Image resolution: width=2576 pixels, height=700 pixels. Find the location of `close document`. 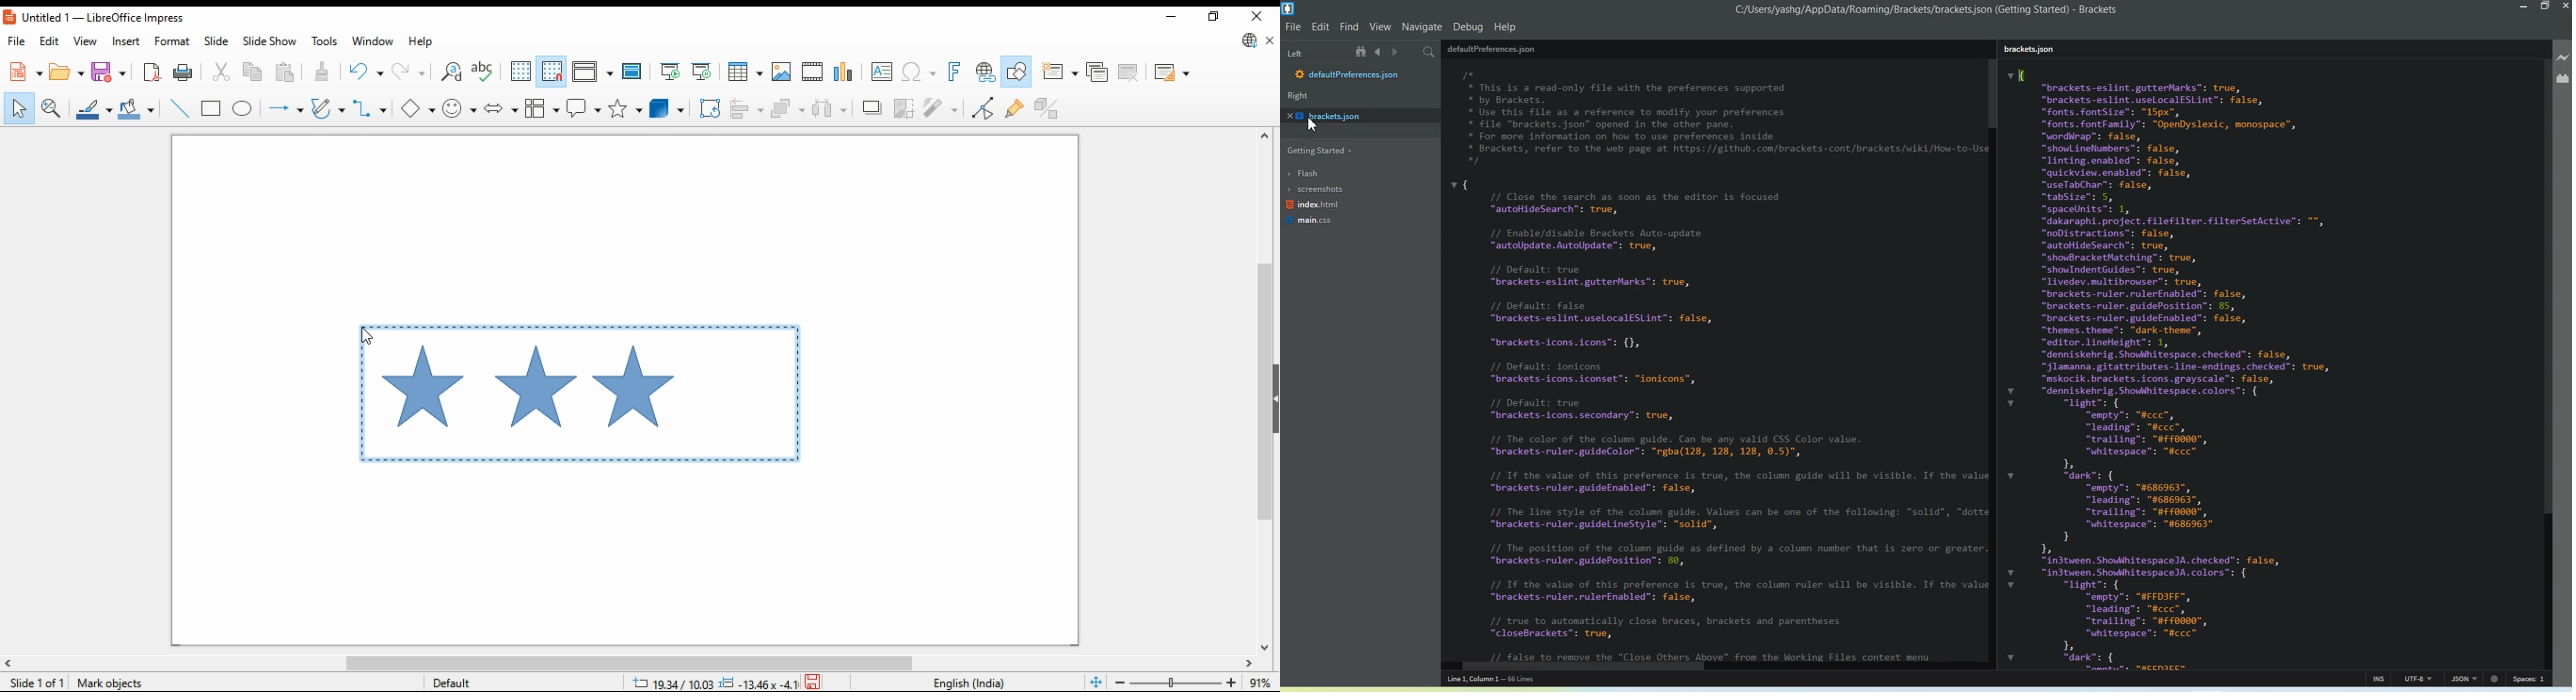

close document is located at coordinates (1268, 38).